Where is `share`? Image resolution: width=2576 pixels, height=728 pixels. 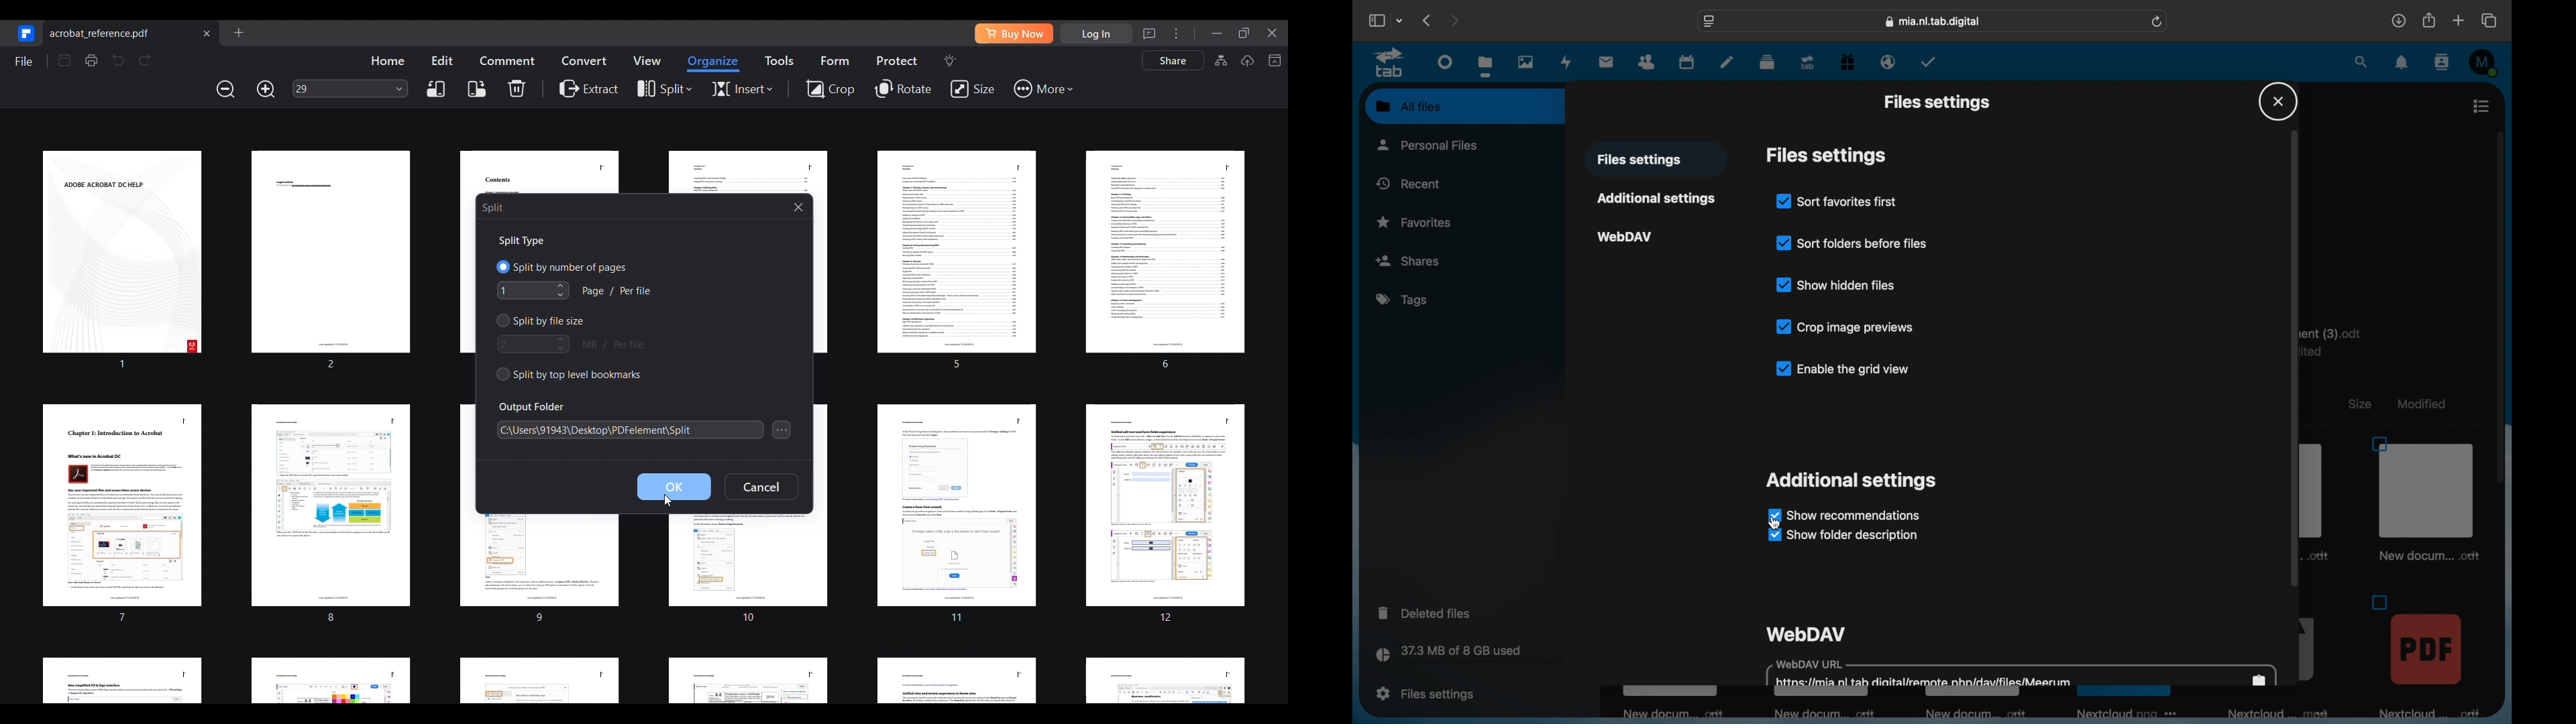 share is located at coordinates (2428, 20).